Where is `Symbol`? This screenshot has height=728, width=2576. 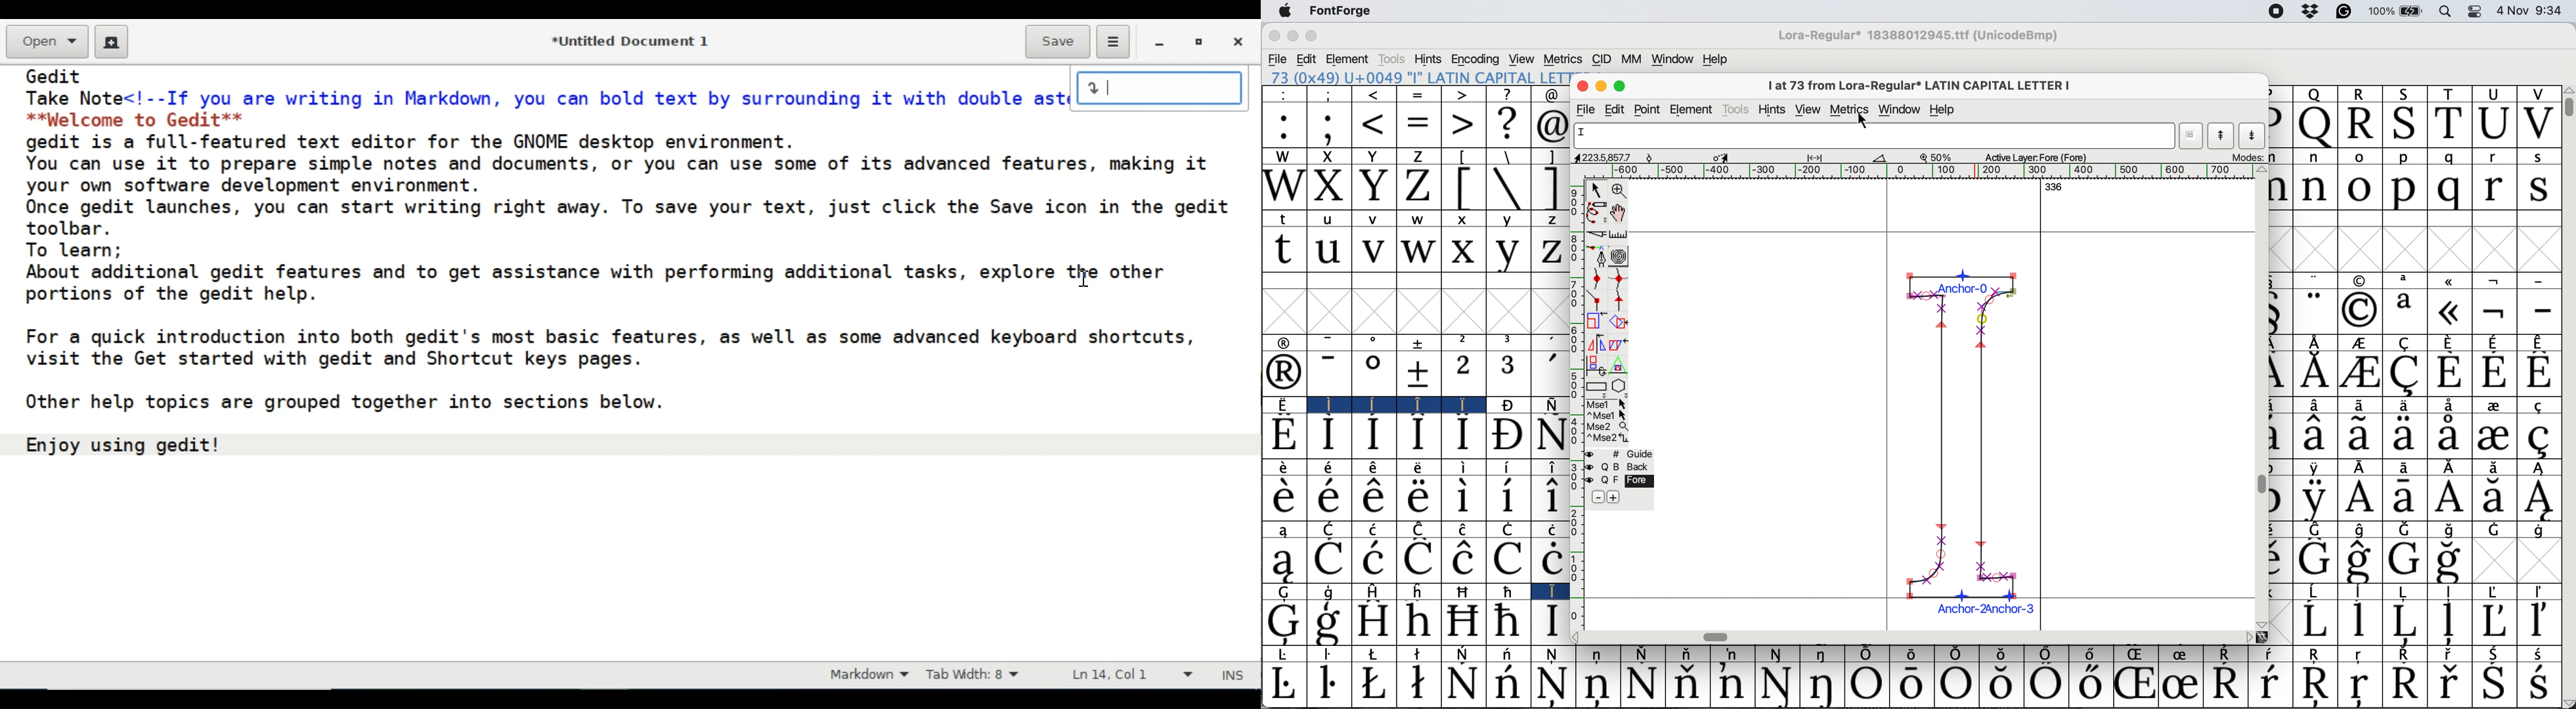 Symbol is located at coordinates (2540, 372).